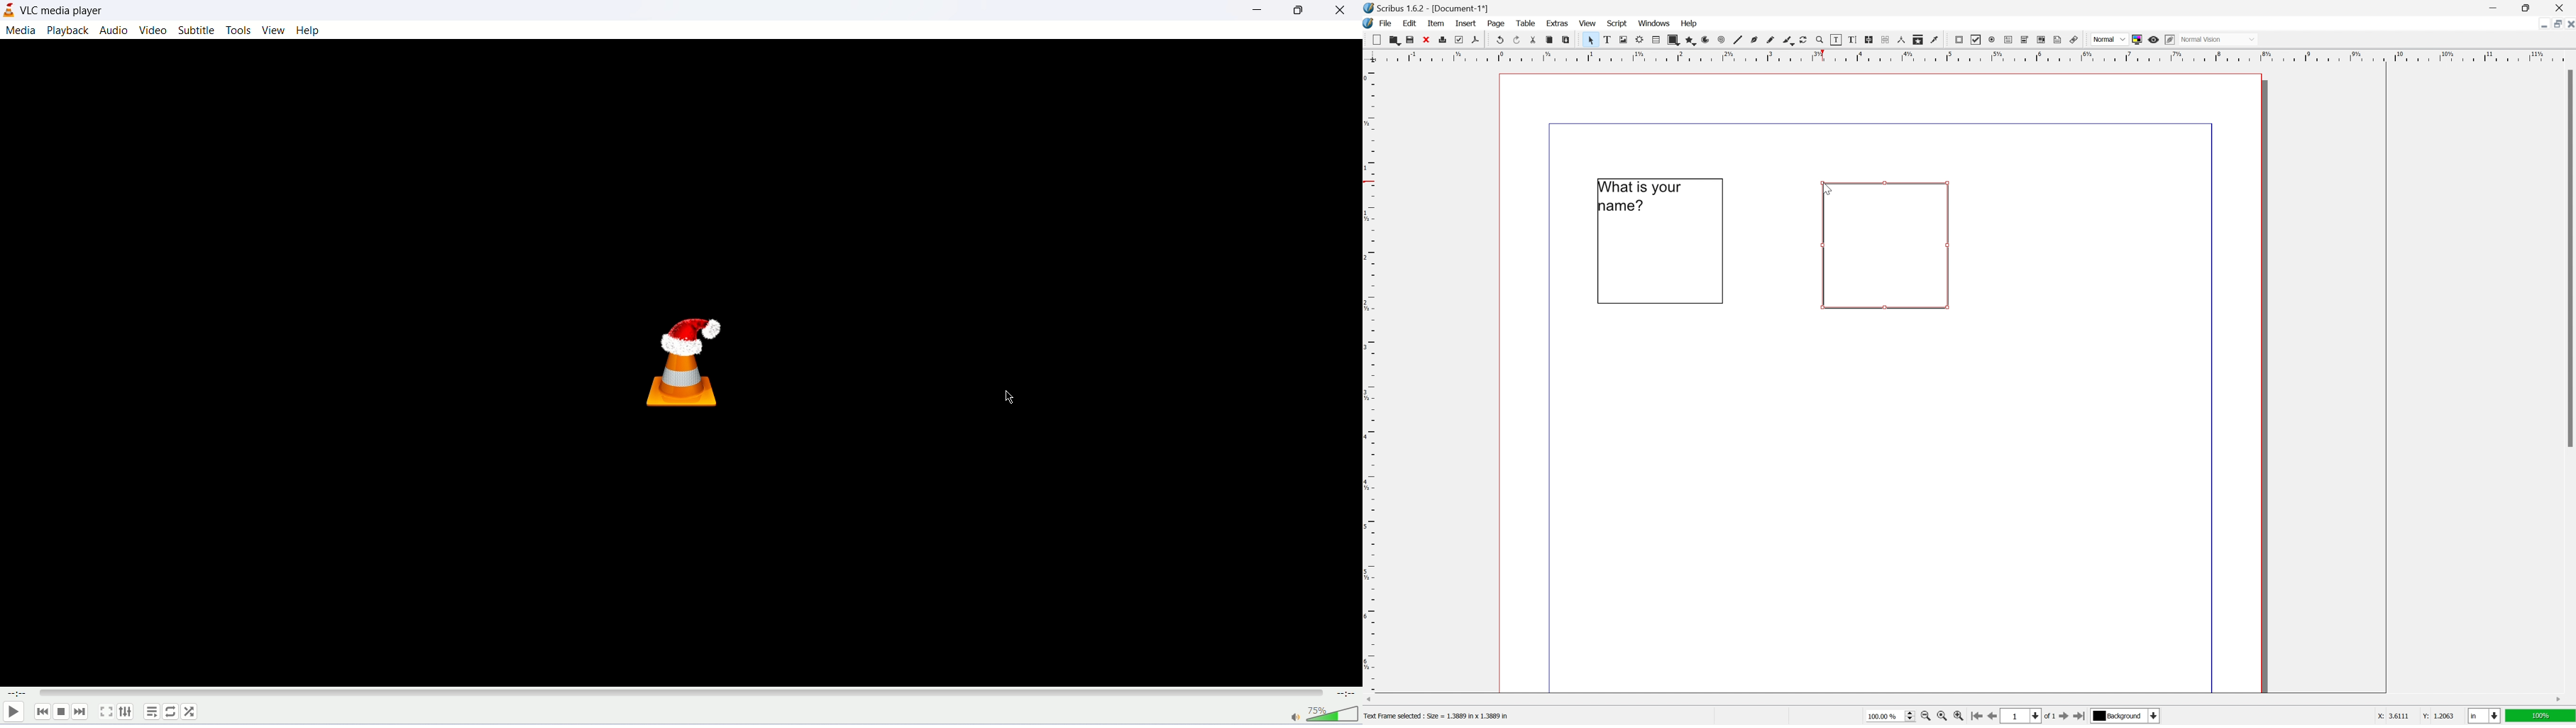  I want to click on script, so click(1618, 22).